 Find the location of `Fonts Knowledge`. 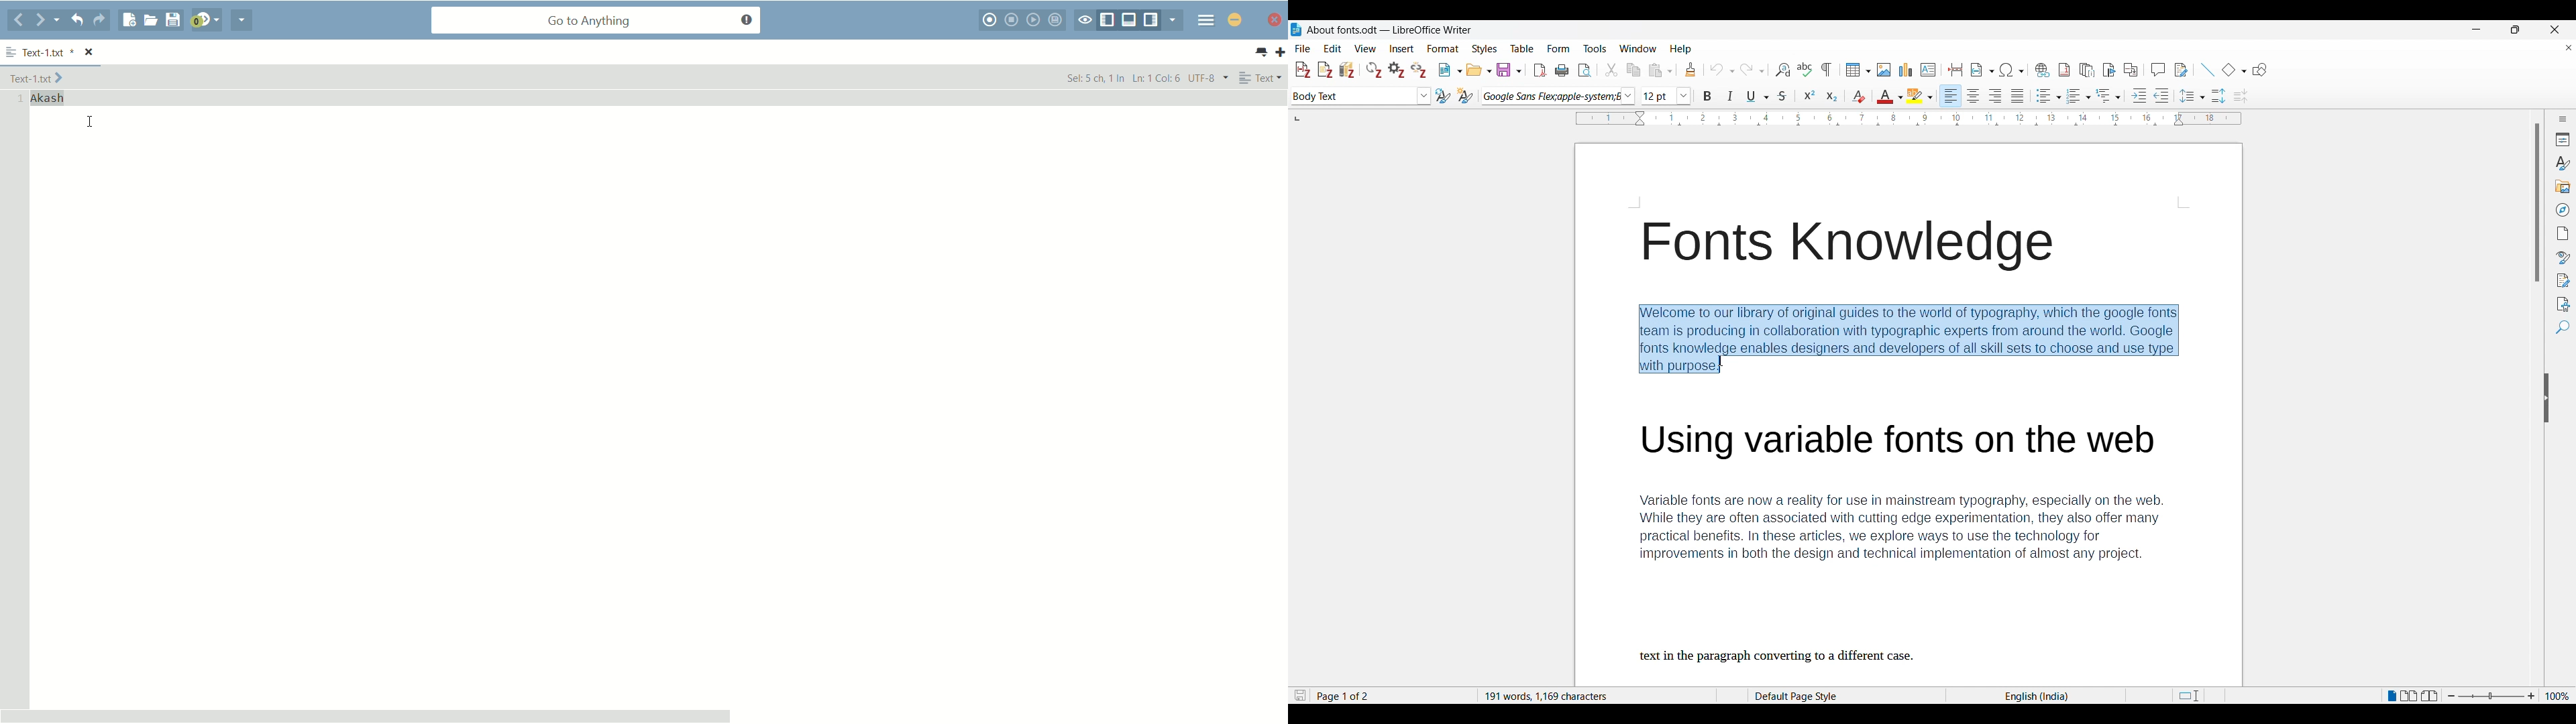

Fonts Knowledge is located at coordinates (1846, 245).